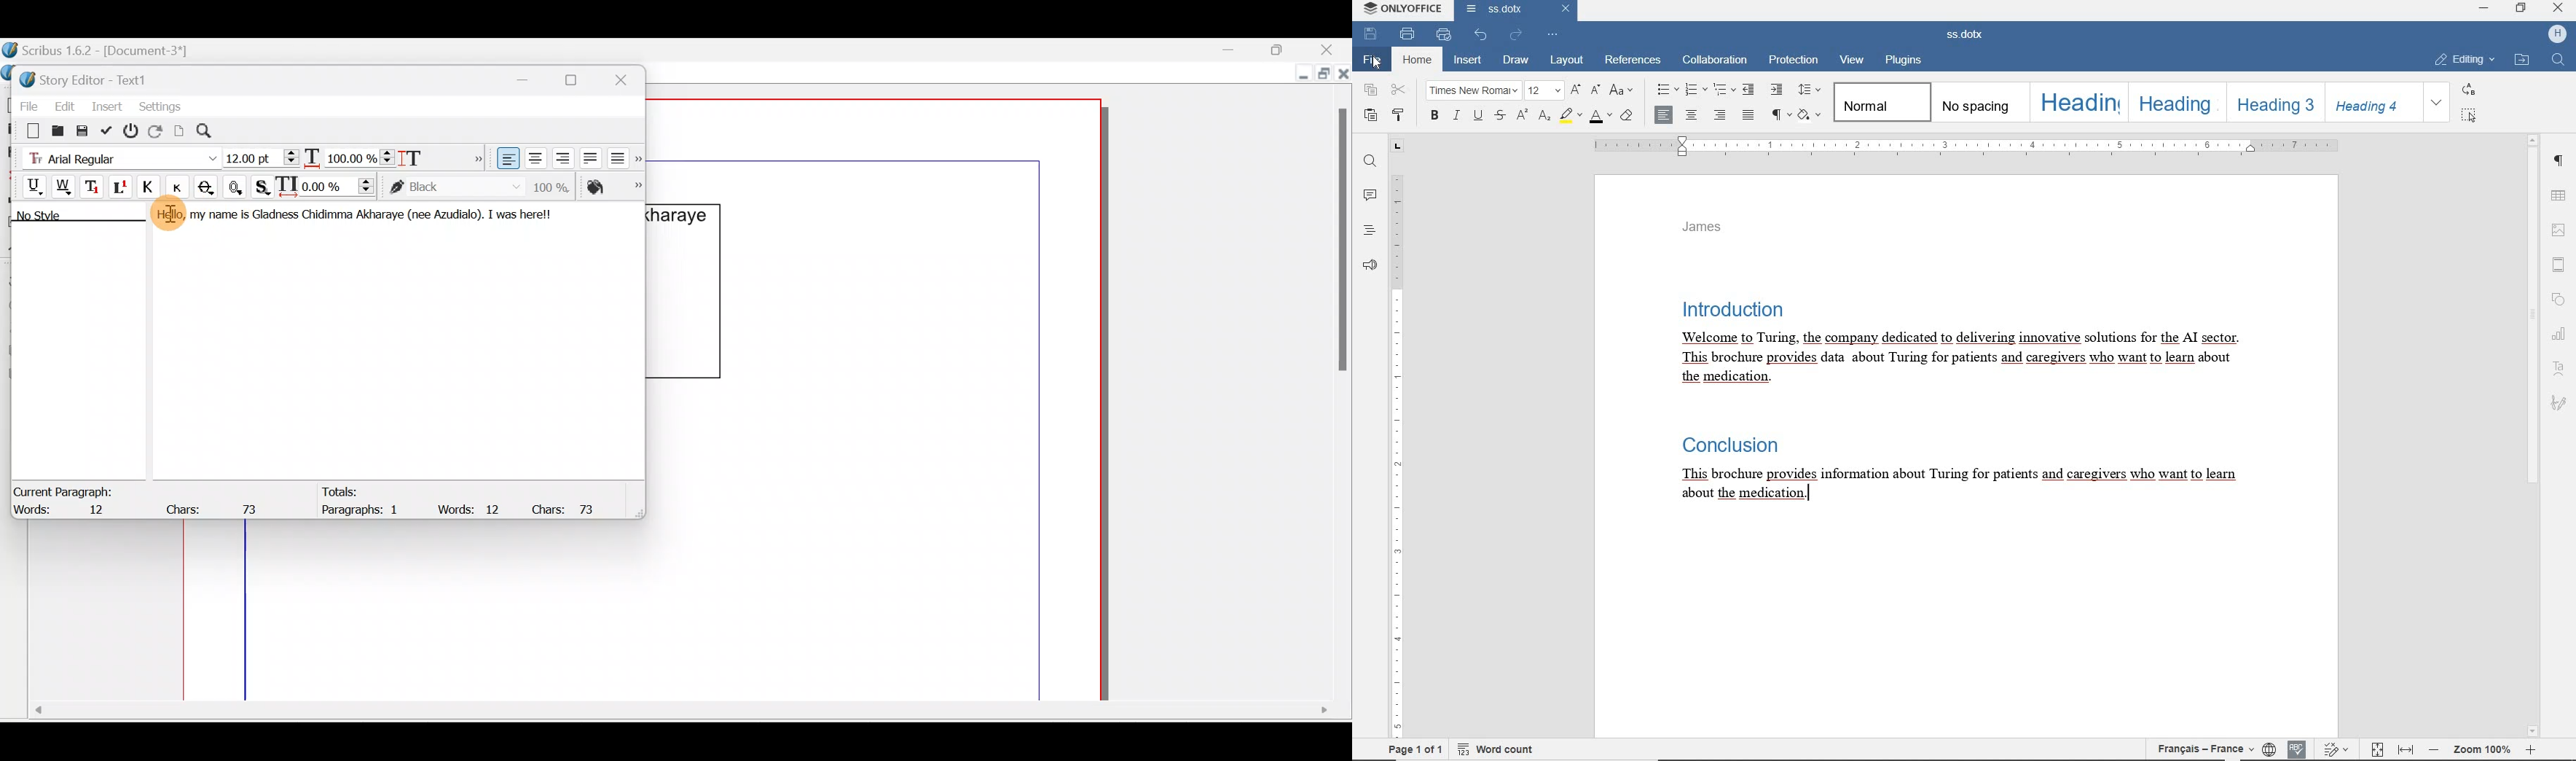 Image resolution: width=2576 pixels, height=784 pixels. What do you see at coordinates (589, 156) in the screenshot?
I see `Align text justified` at bounding box center [589, 156].